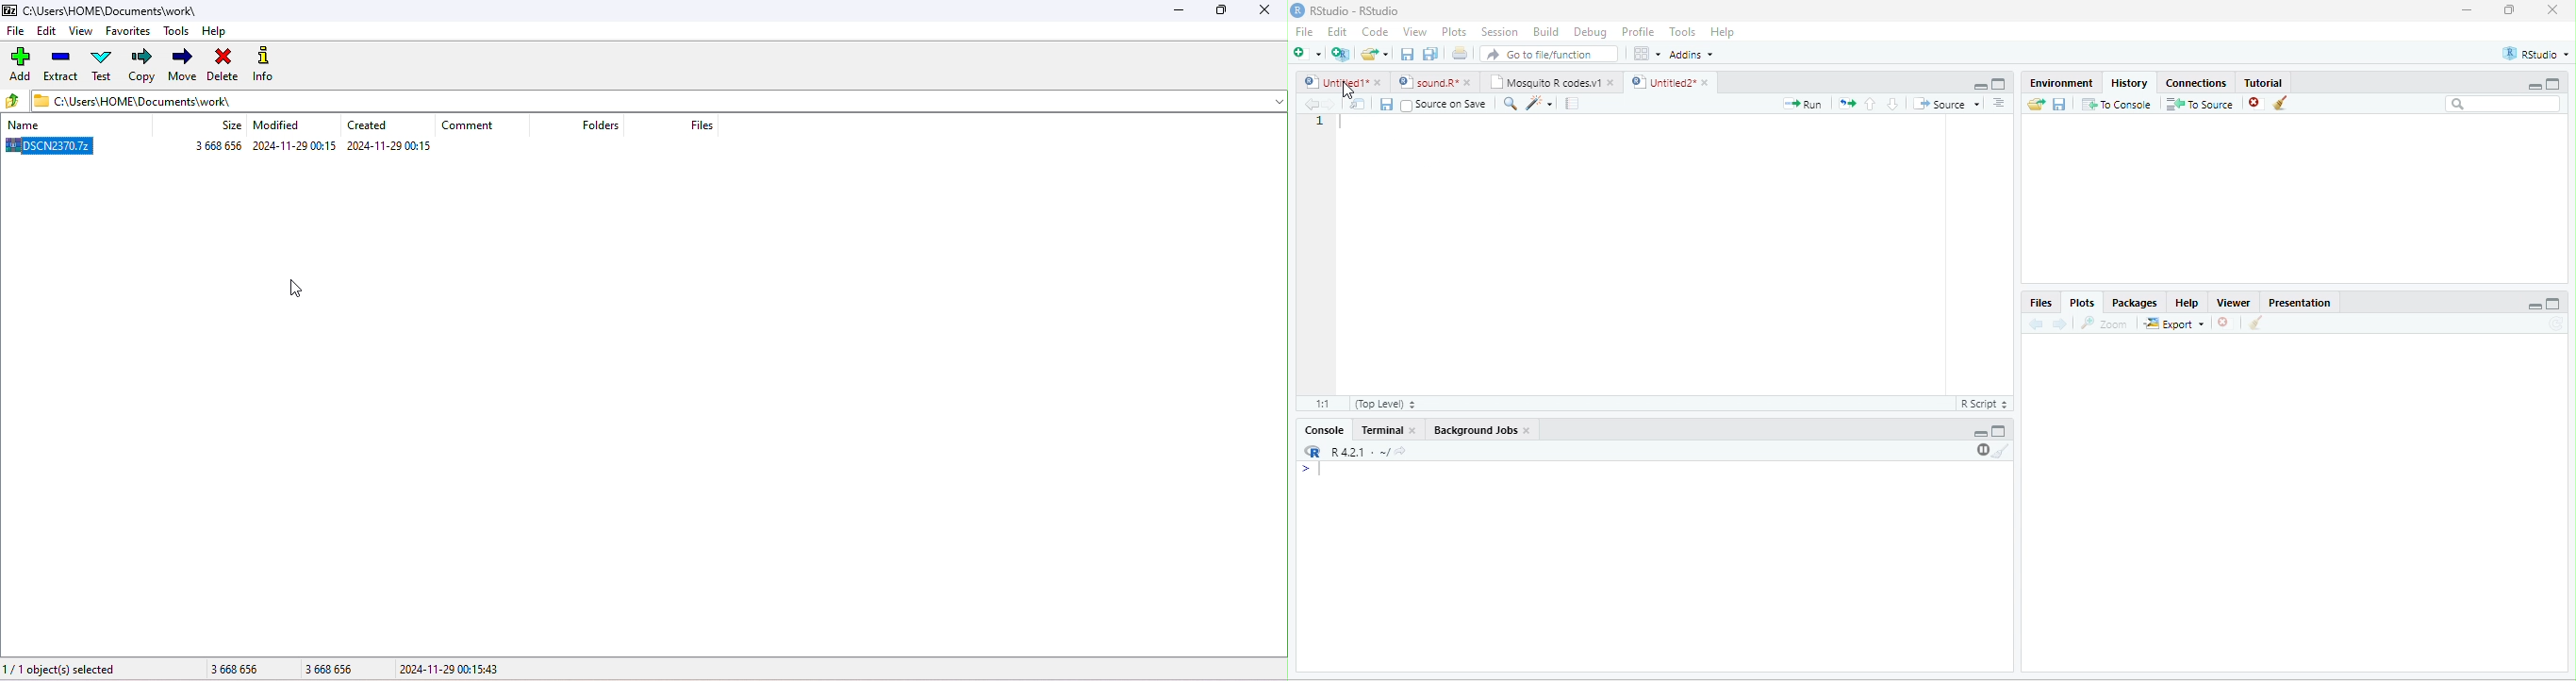  I want to click on back, so click(1312, 105).